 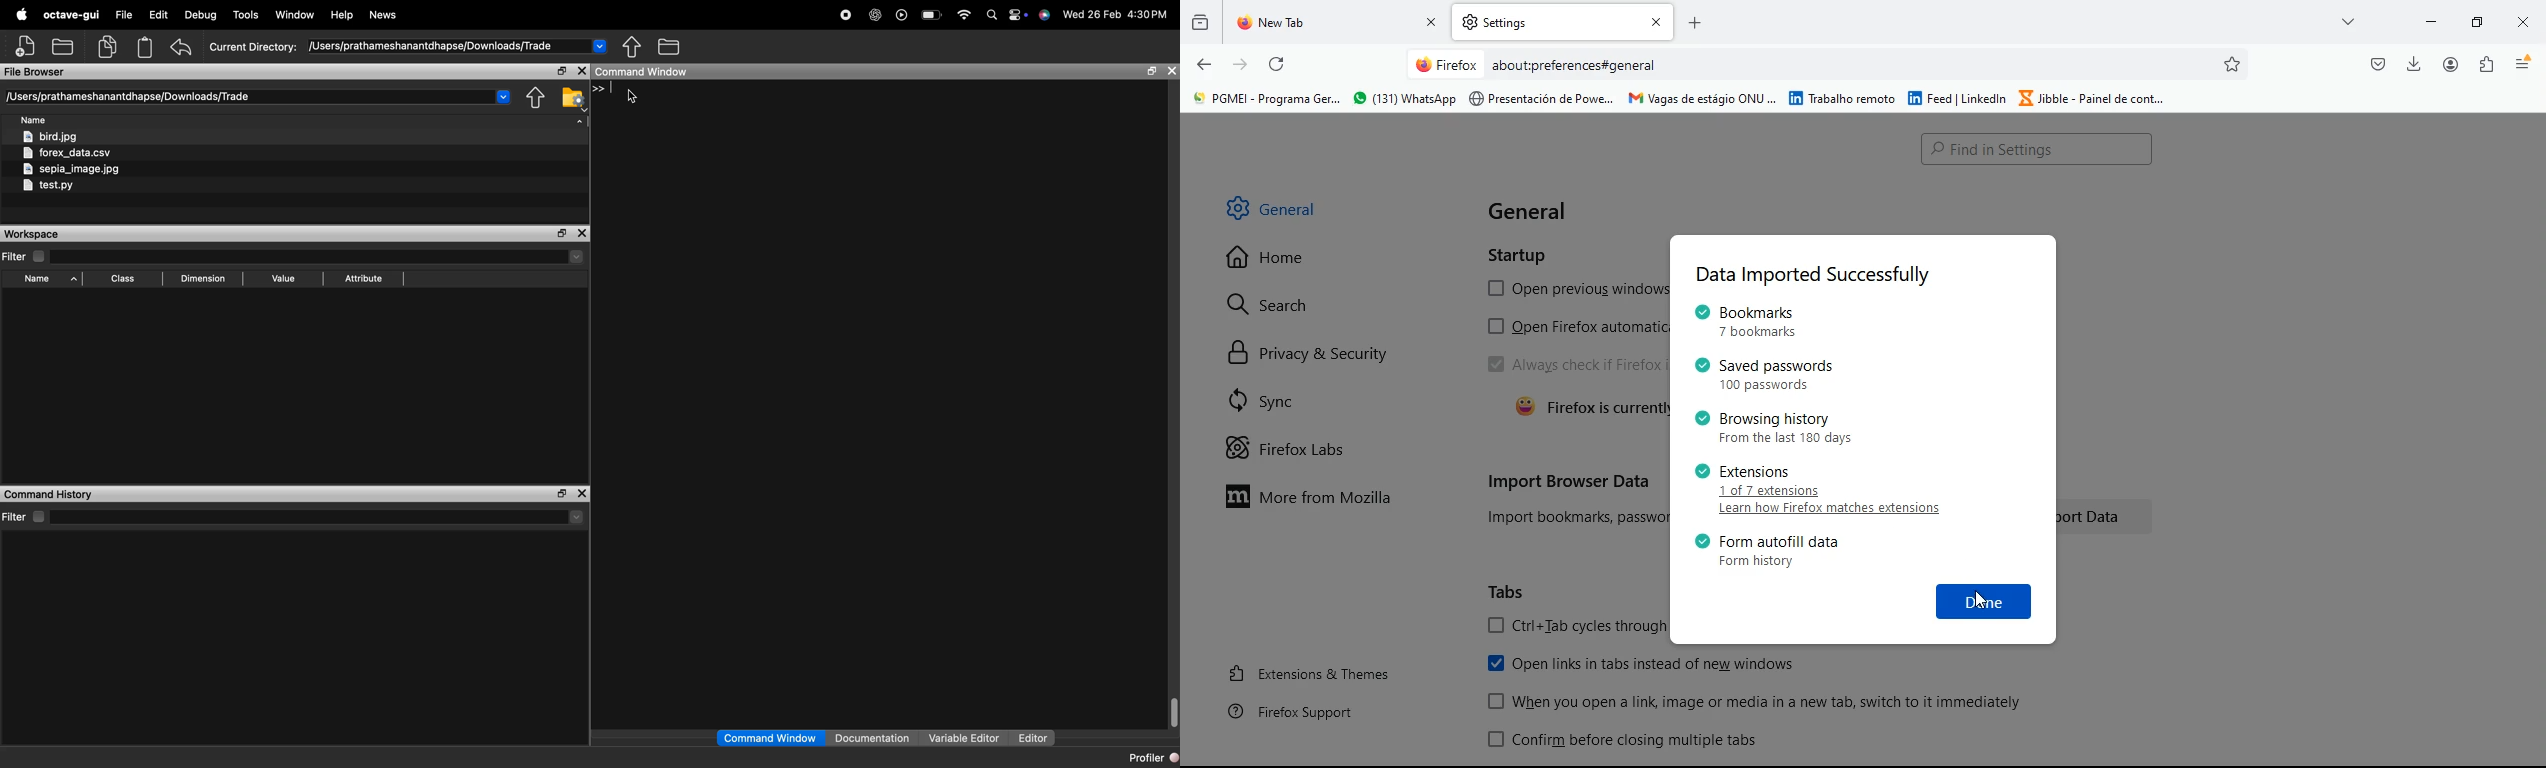 What do you see at coordinates (202, 15) in the screenshot?
I see `debug` at bounding box center [202, 15].